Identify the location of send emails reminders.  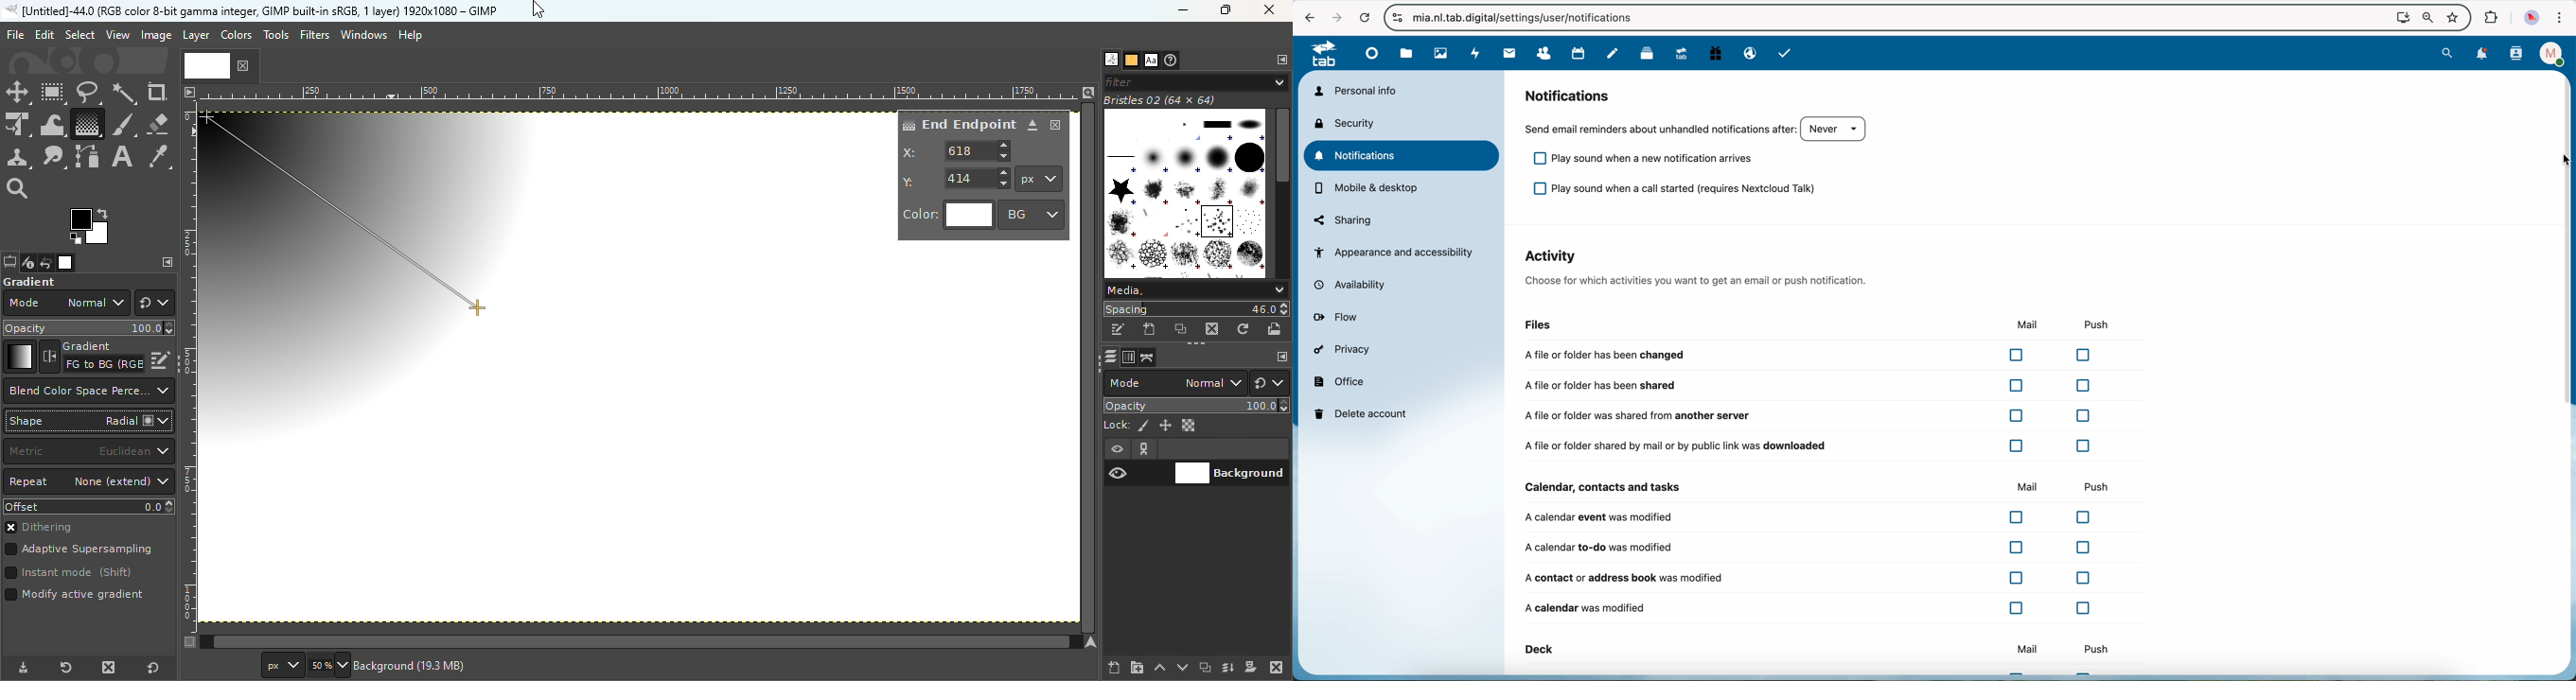
(1698, 129).